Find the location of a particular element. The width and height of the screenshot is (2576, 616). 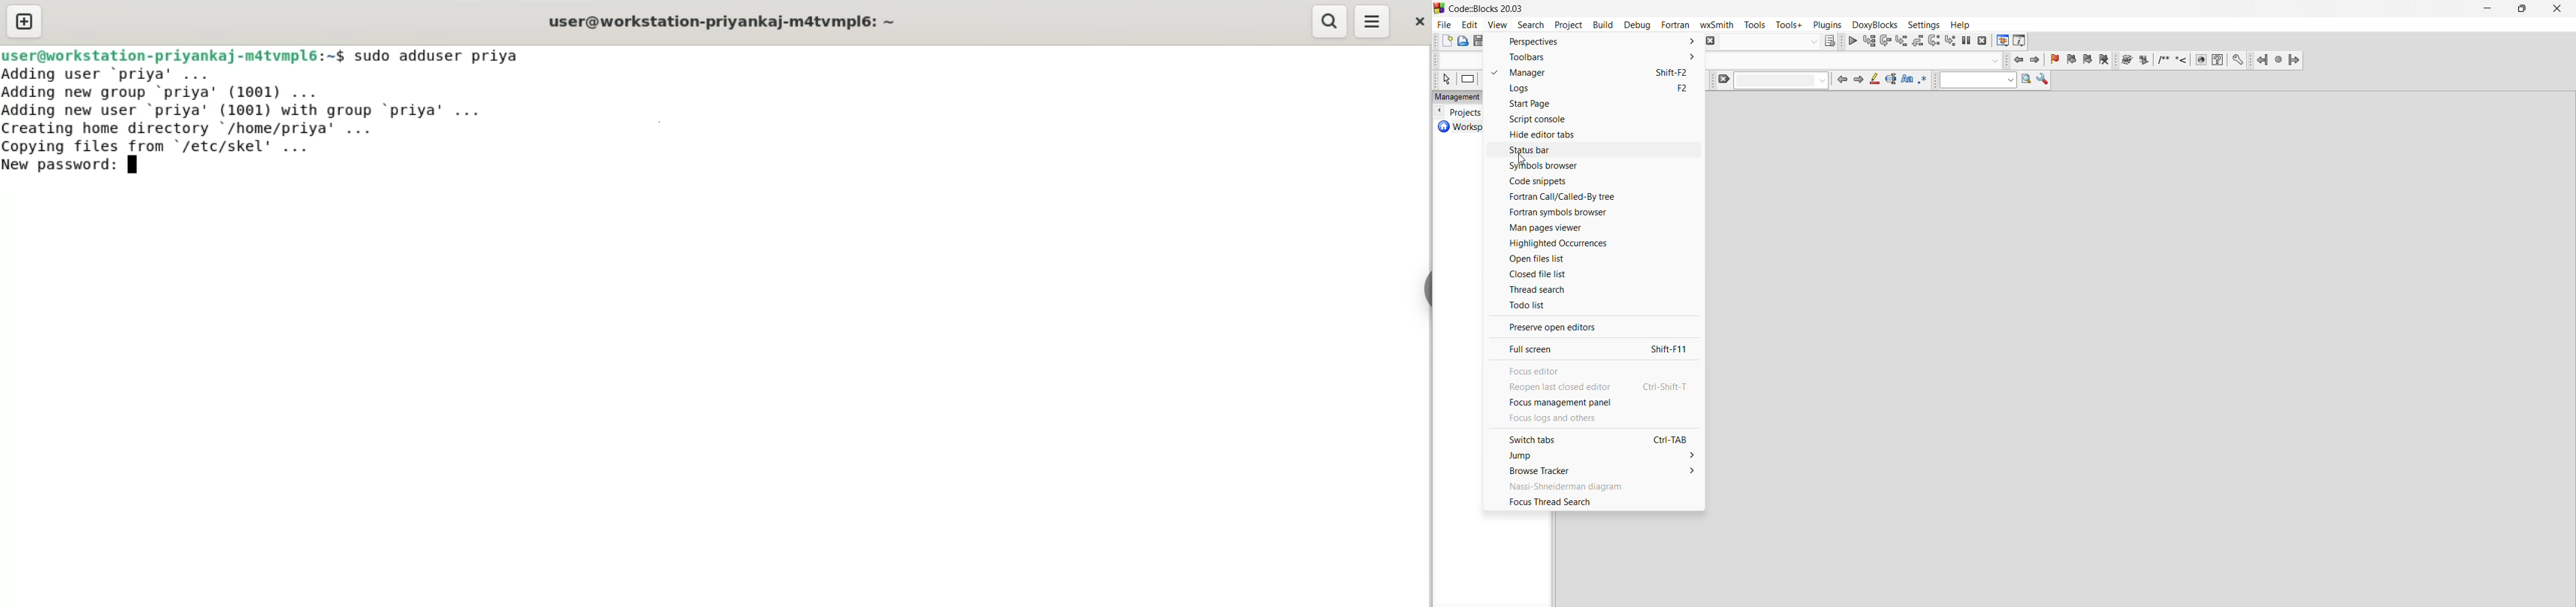

cursor is located at coordinates (1522, 158).